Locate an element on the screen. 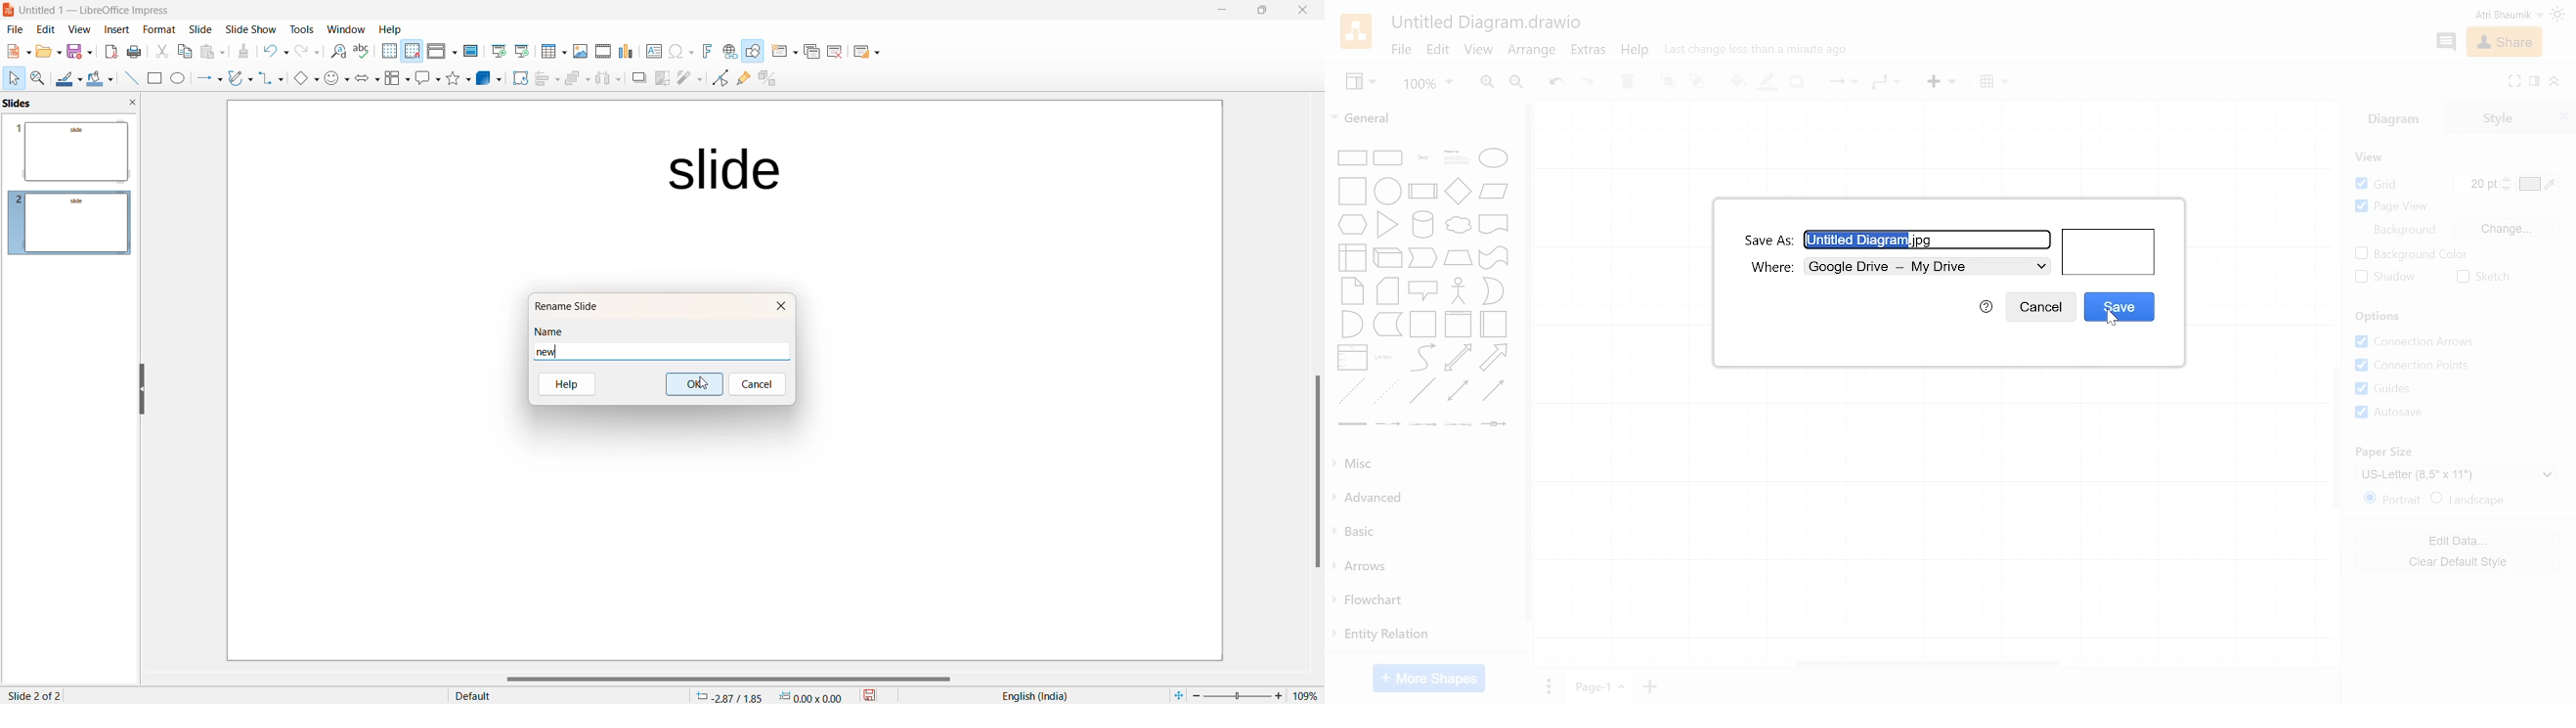 This screenshot has width=2576, height=728. Help is located at coordinates (1985, 306).